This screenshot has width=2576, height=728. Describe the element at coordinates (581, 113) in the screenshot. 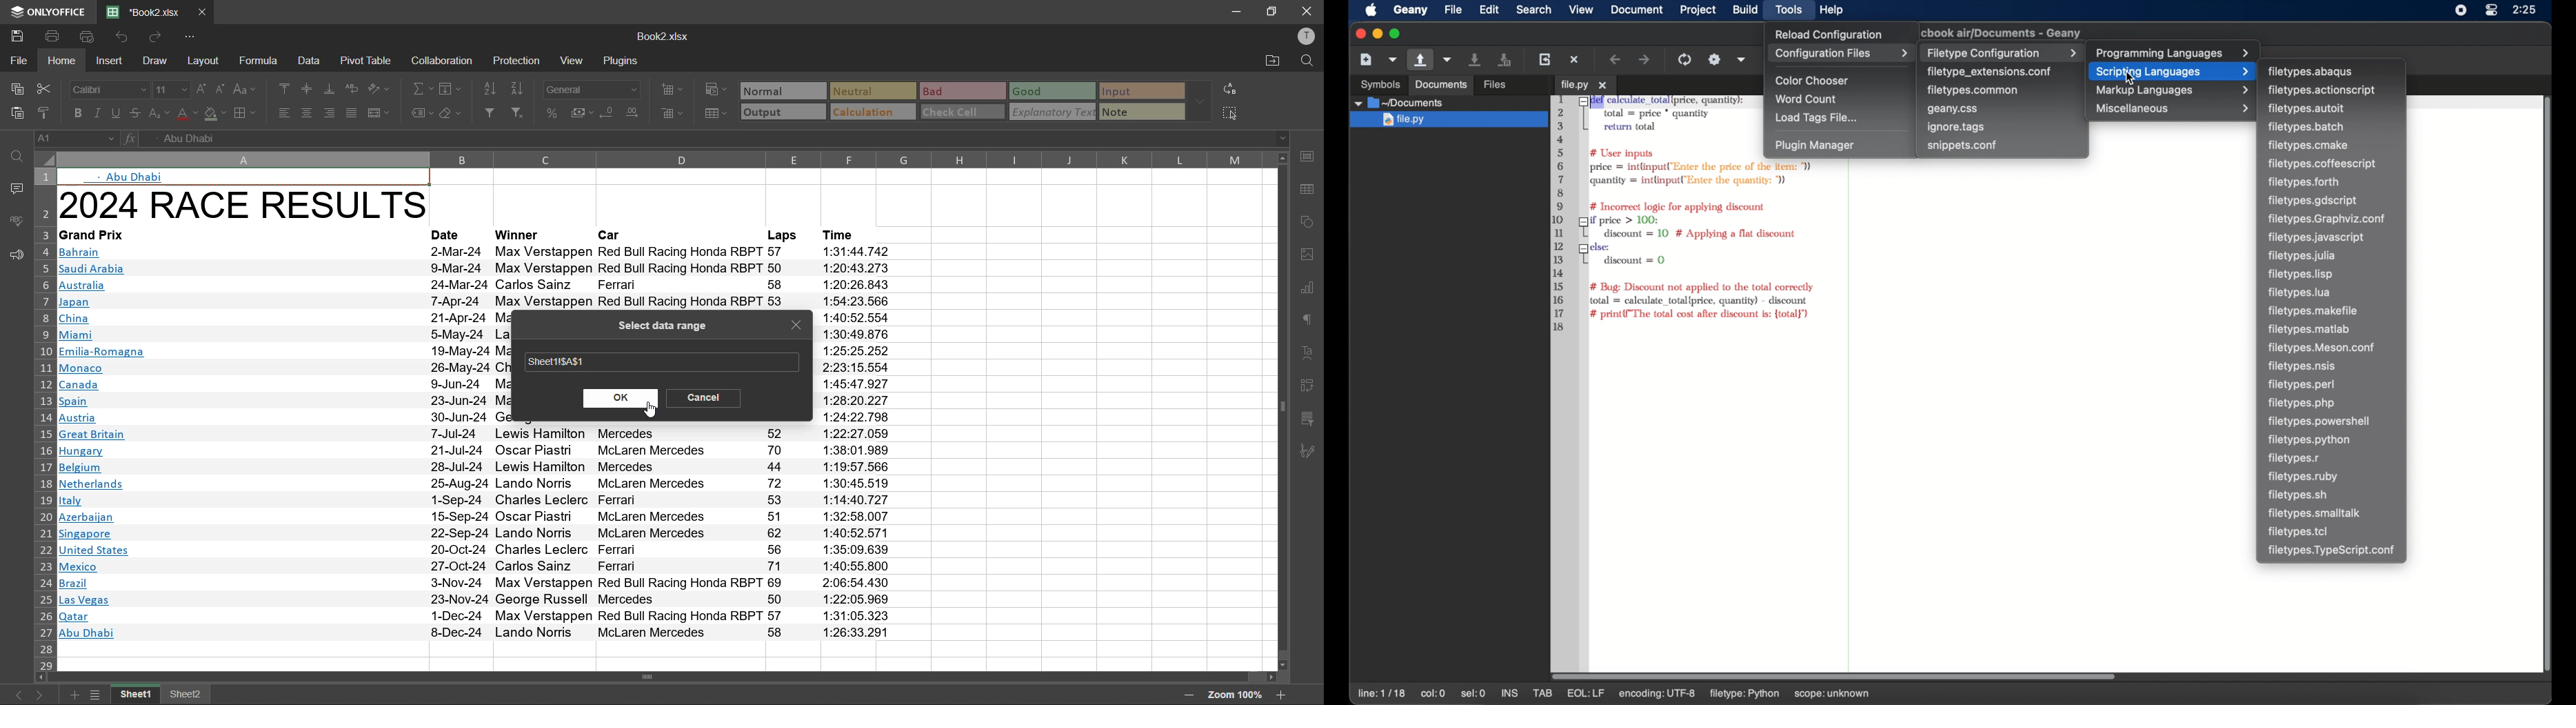

I see `accounting` at that location.